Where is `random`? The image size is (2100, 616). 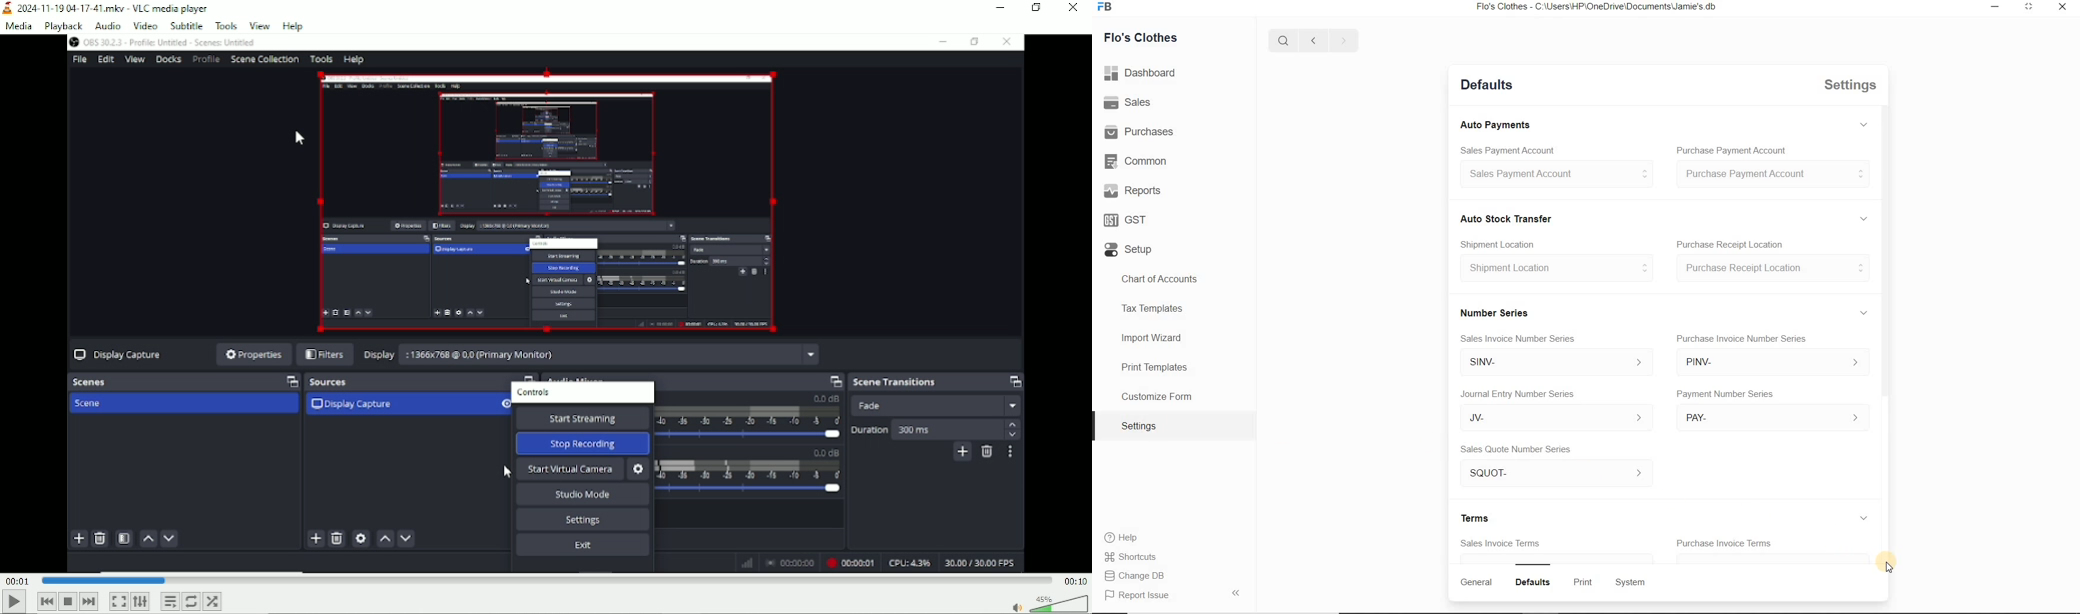
random is located at coordinates (214, 601).